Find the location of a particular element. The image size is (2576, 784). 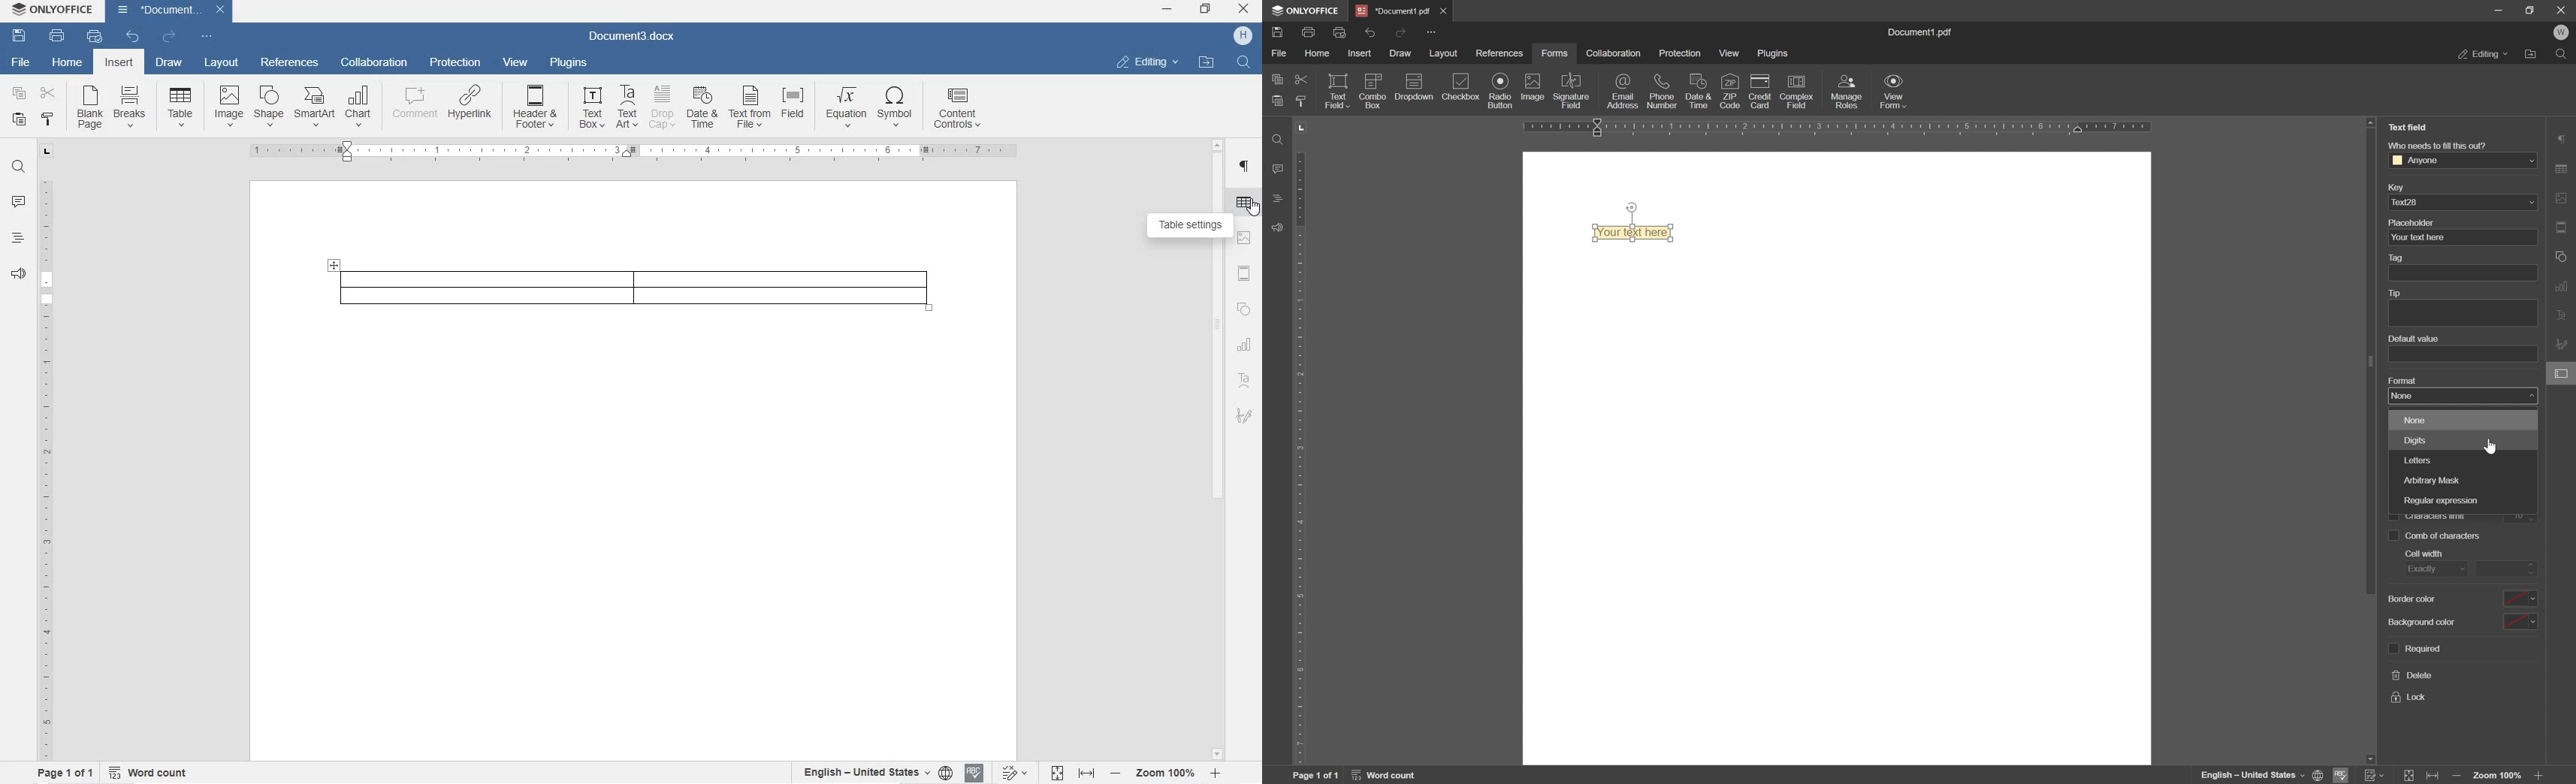

SHAPE is located at coordinates (1243, 312).